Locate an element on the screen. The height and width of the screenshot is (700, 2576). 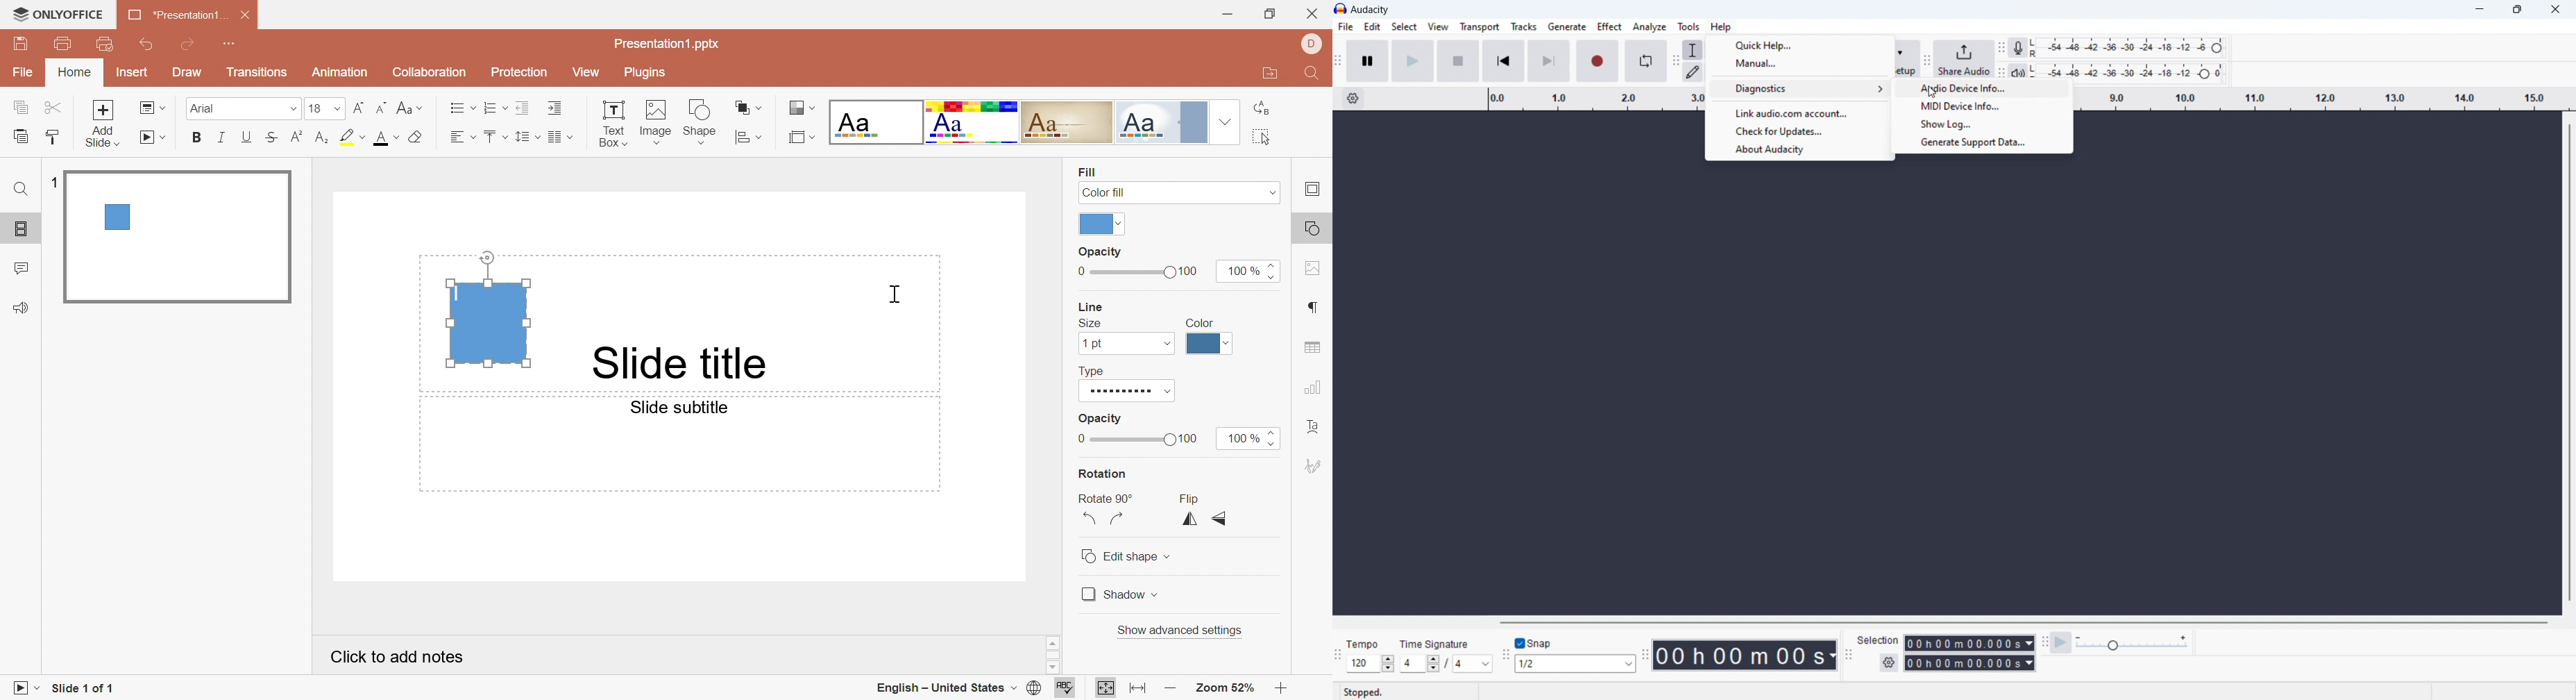
Copy Style is located at coordinates (22, 137).